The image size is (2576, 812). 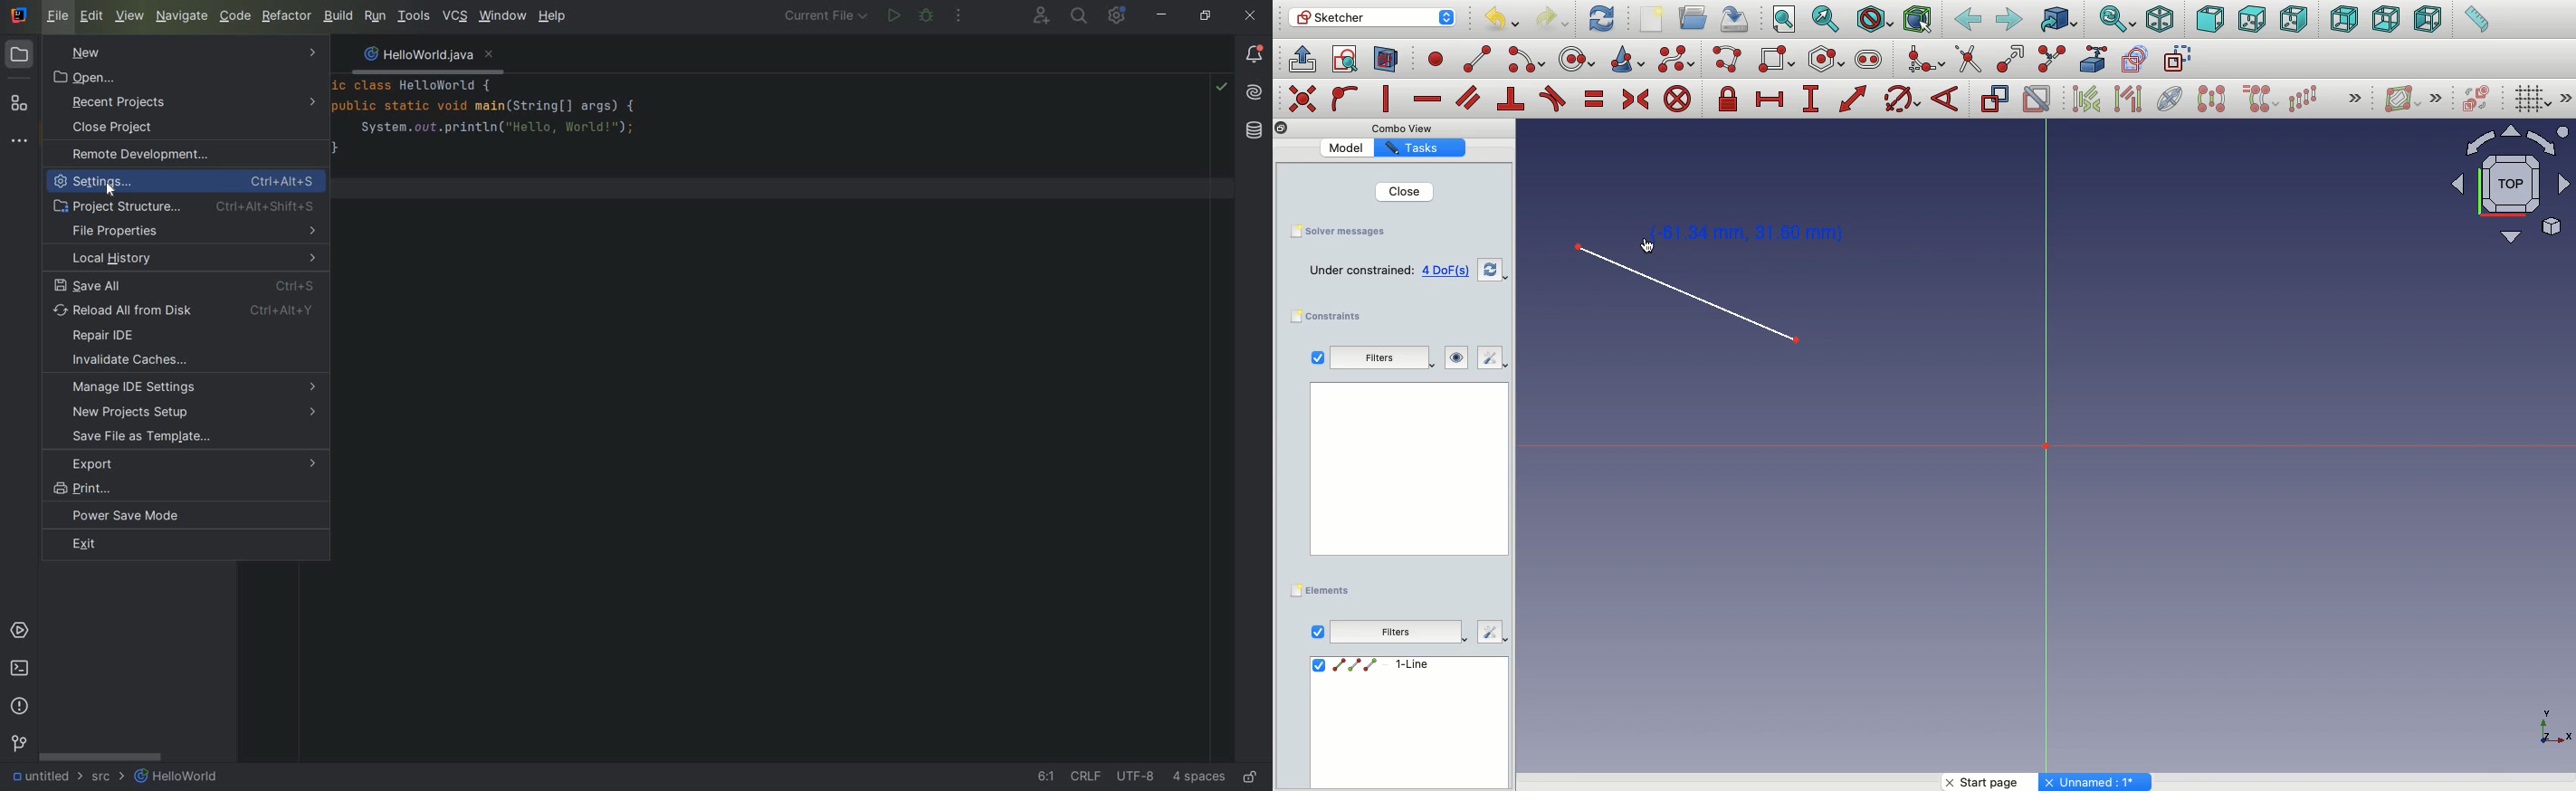 What do you see at coordinates (1478, 60) in the screenshot?
I see `line` at bounding box center [1478, 60].